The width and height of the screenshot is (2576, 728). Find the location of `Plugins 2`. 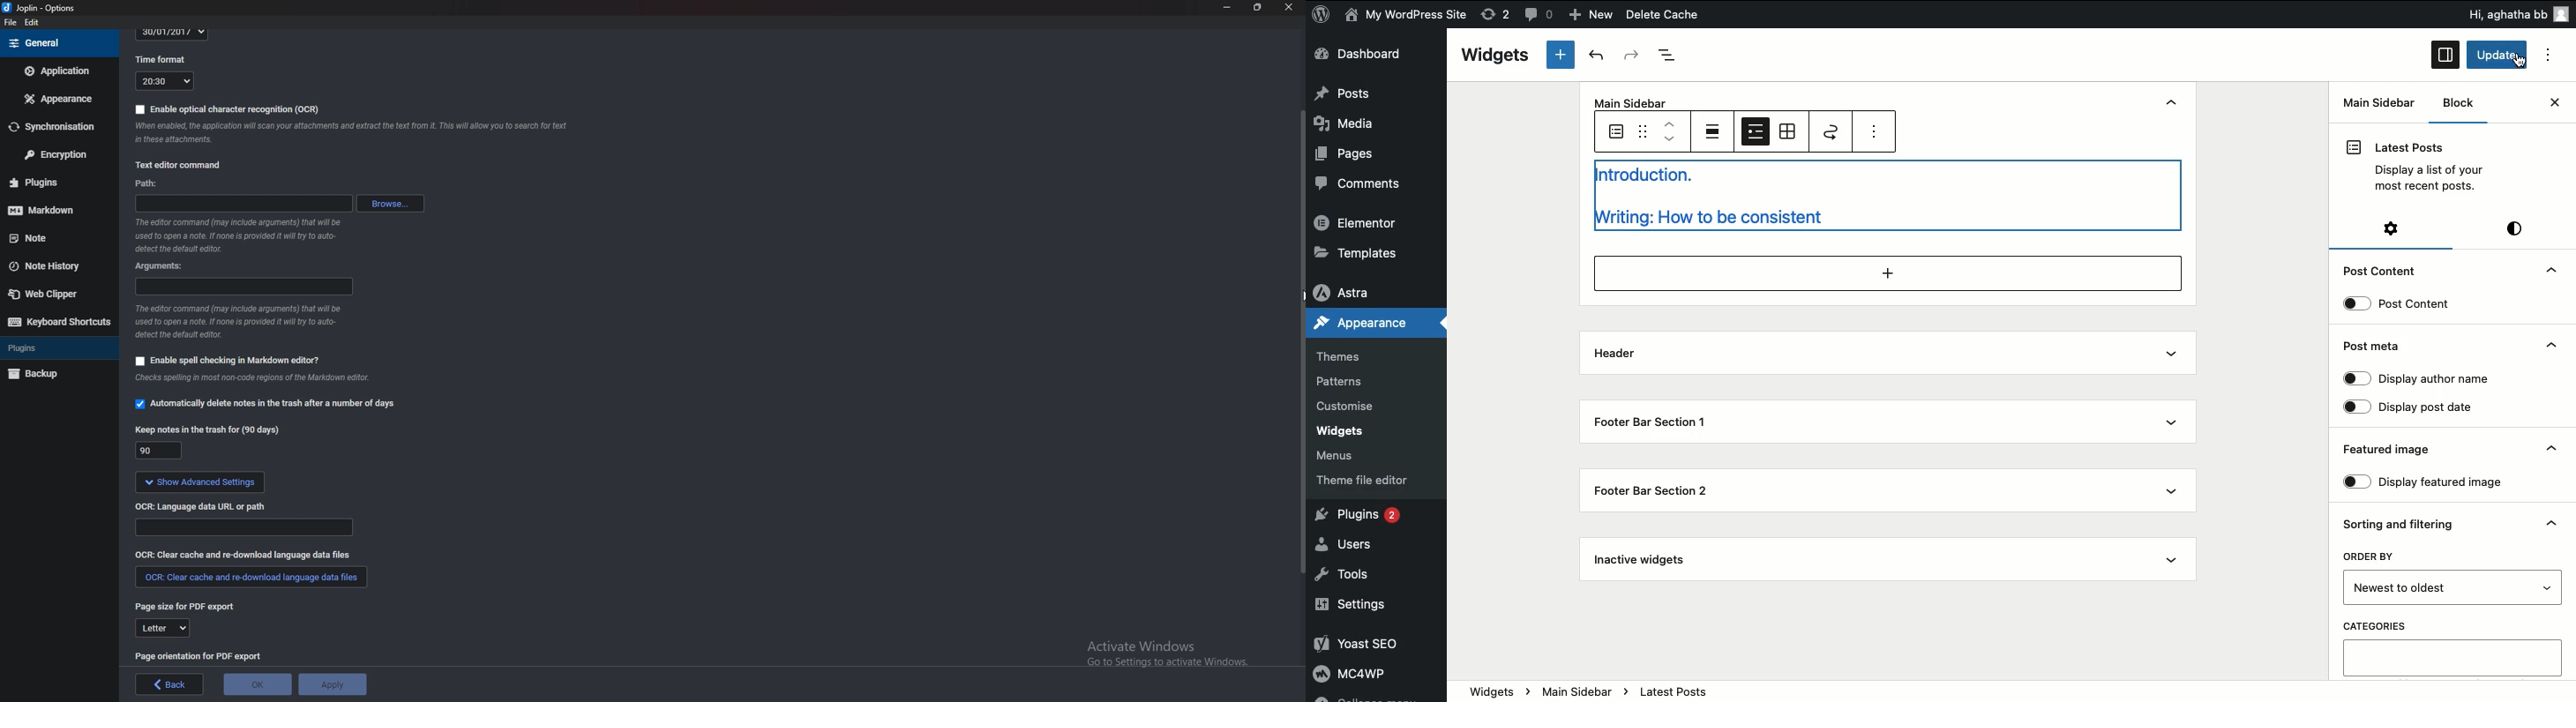

Plugins 2 is located at coordinates (1359, 512).